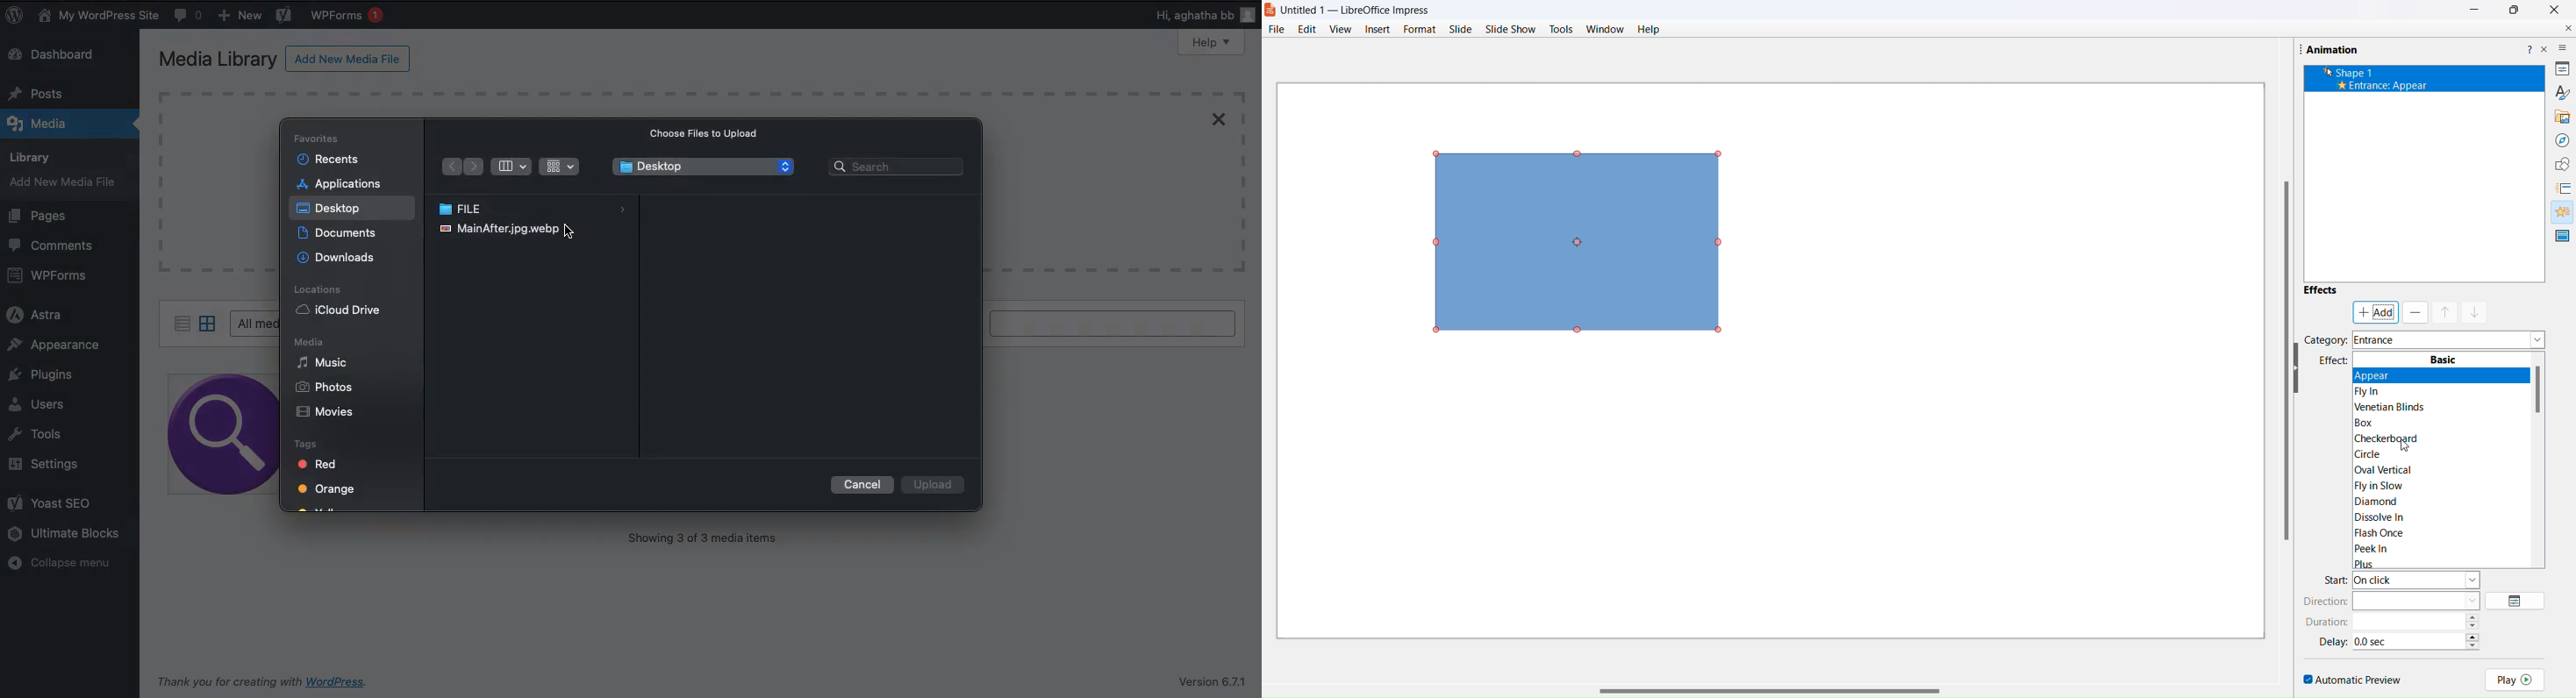 This screenshot has width=2576, height=700. I want to click on iCloud drive , so click(339, 310).